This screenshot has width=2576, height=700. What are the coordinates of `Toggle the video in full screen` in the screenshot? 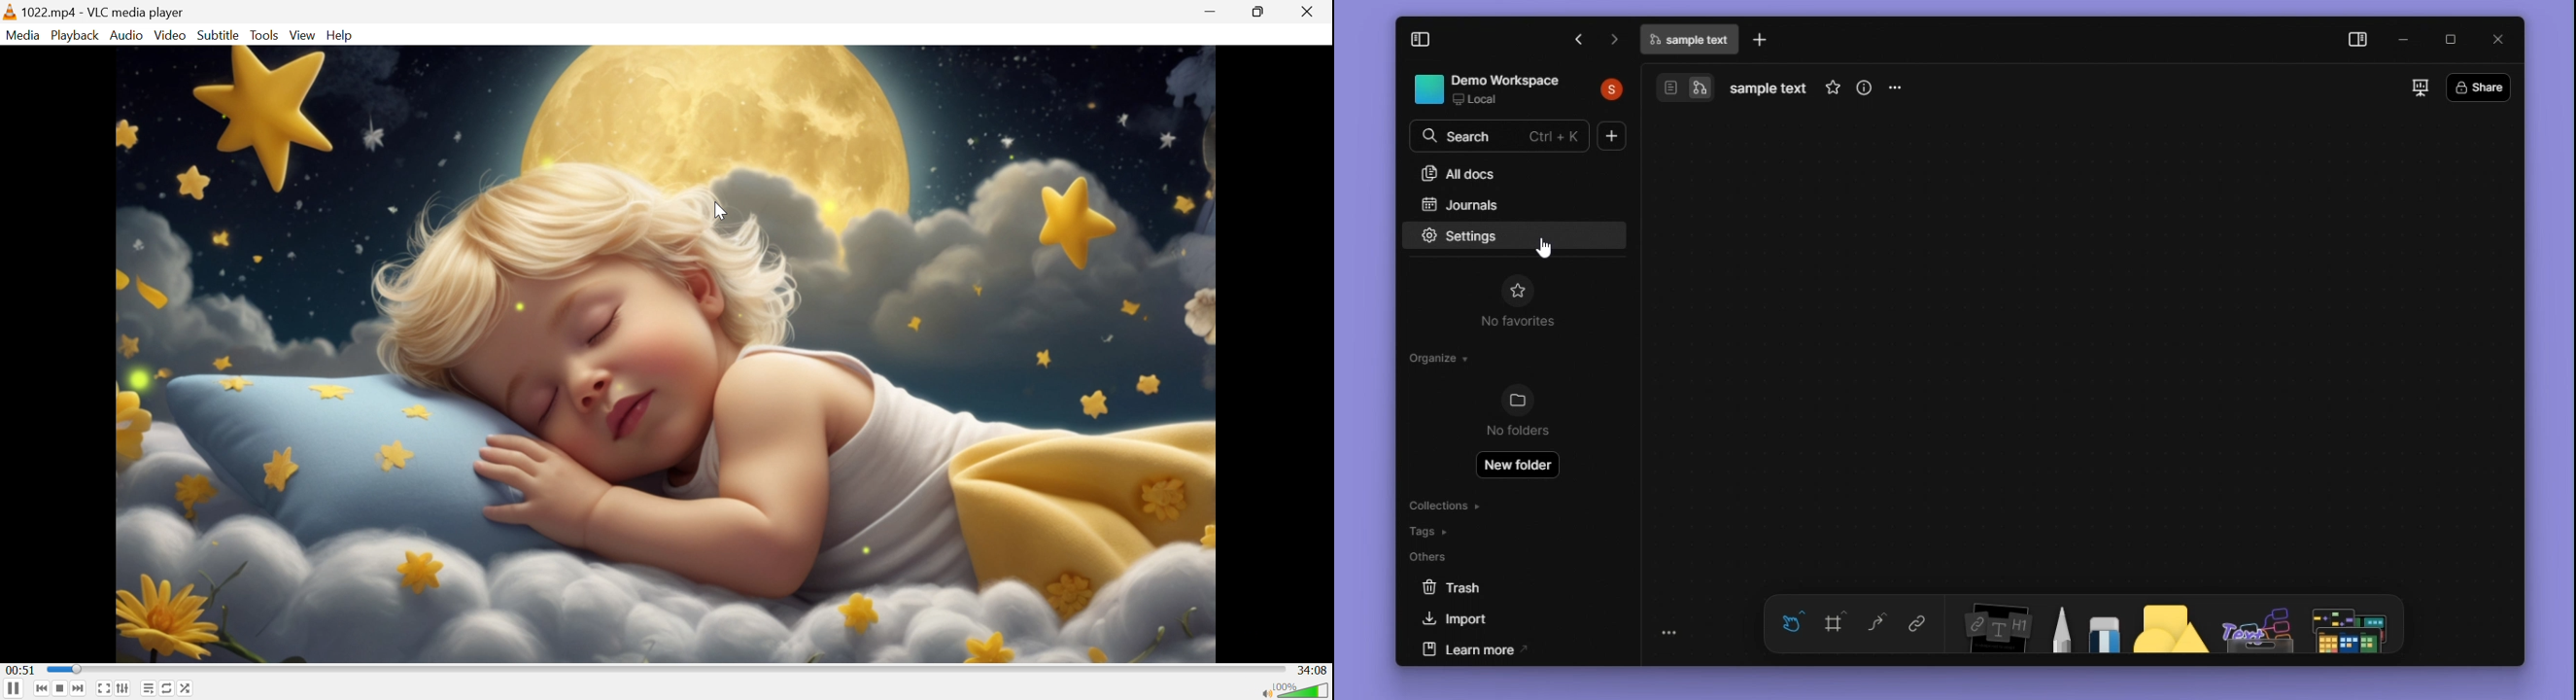 It's located at (104, 691).